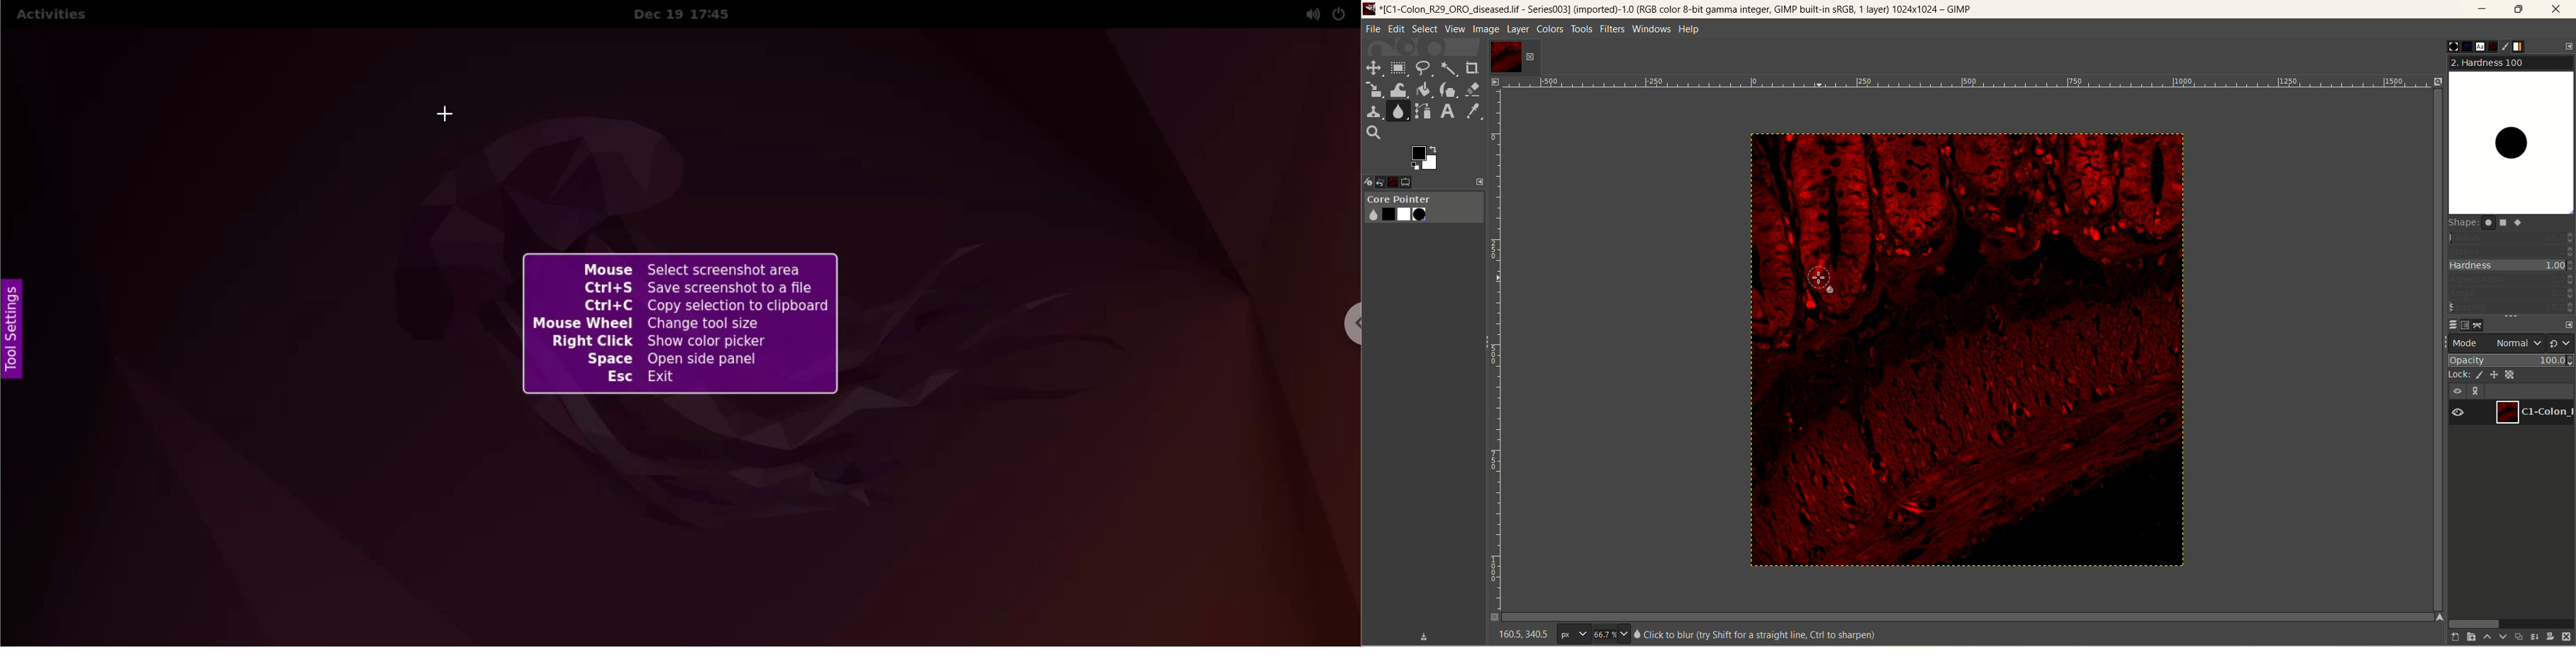 The width and height of the screenshot is (2576, 672). Describe the element at coordinates (2448, 324) in the screenshot. I see `layers` at that location.